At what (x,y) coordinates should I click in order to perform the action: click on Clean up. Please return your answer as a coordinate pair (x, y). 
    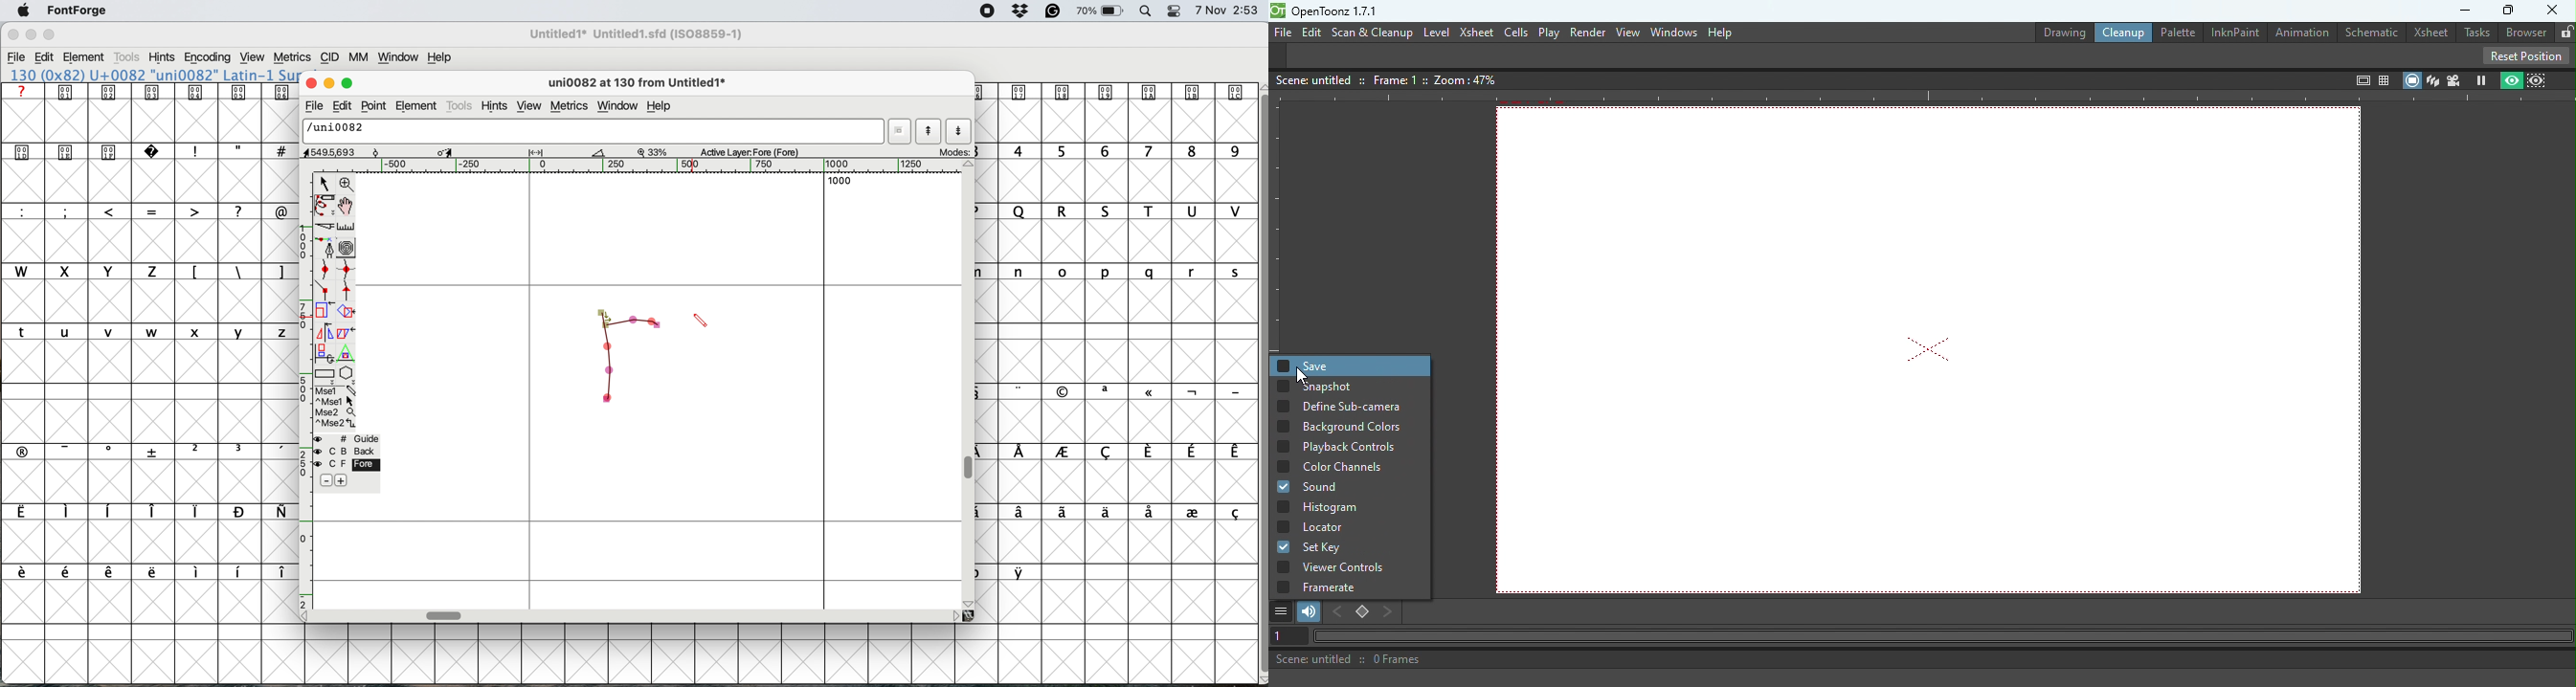
    Looking at the image, I should click on (2120, 33).